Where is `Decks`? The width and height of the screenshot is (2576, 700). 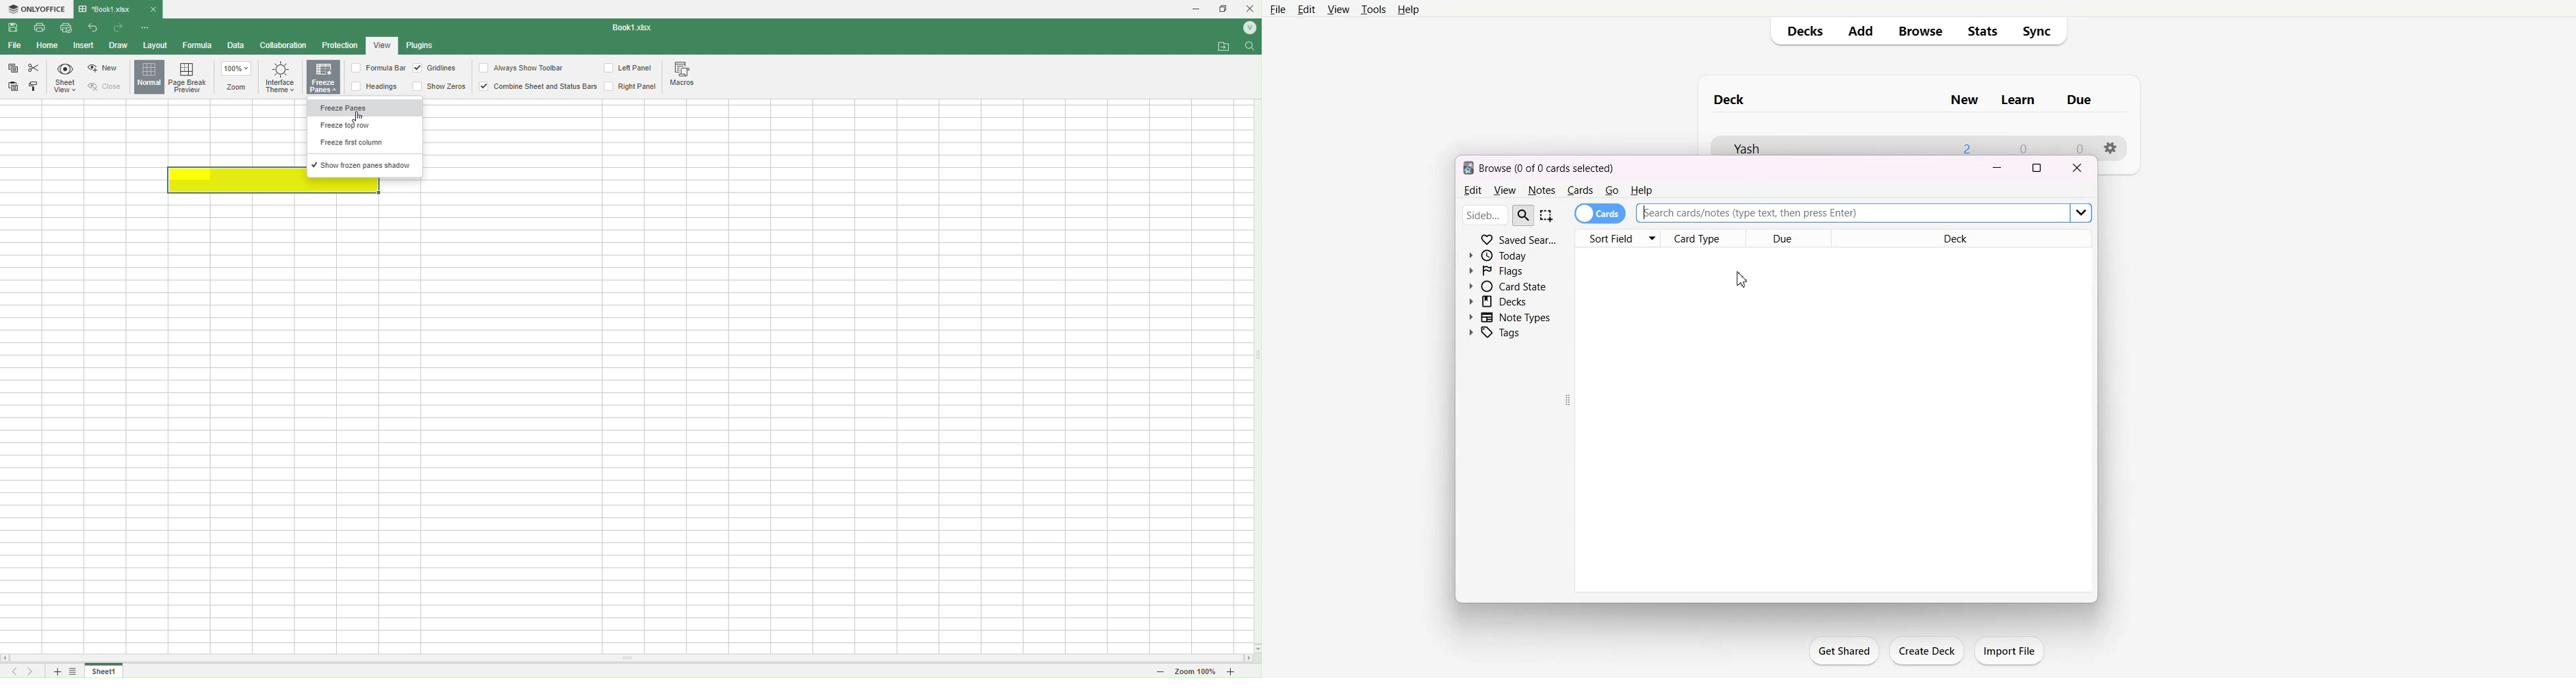 Decks is located at coordinates (1507, 302).